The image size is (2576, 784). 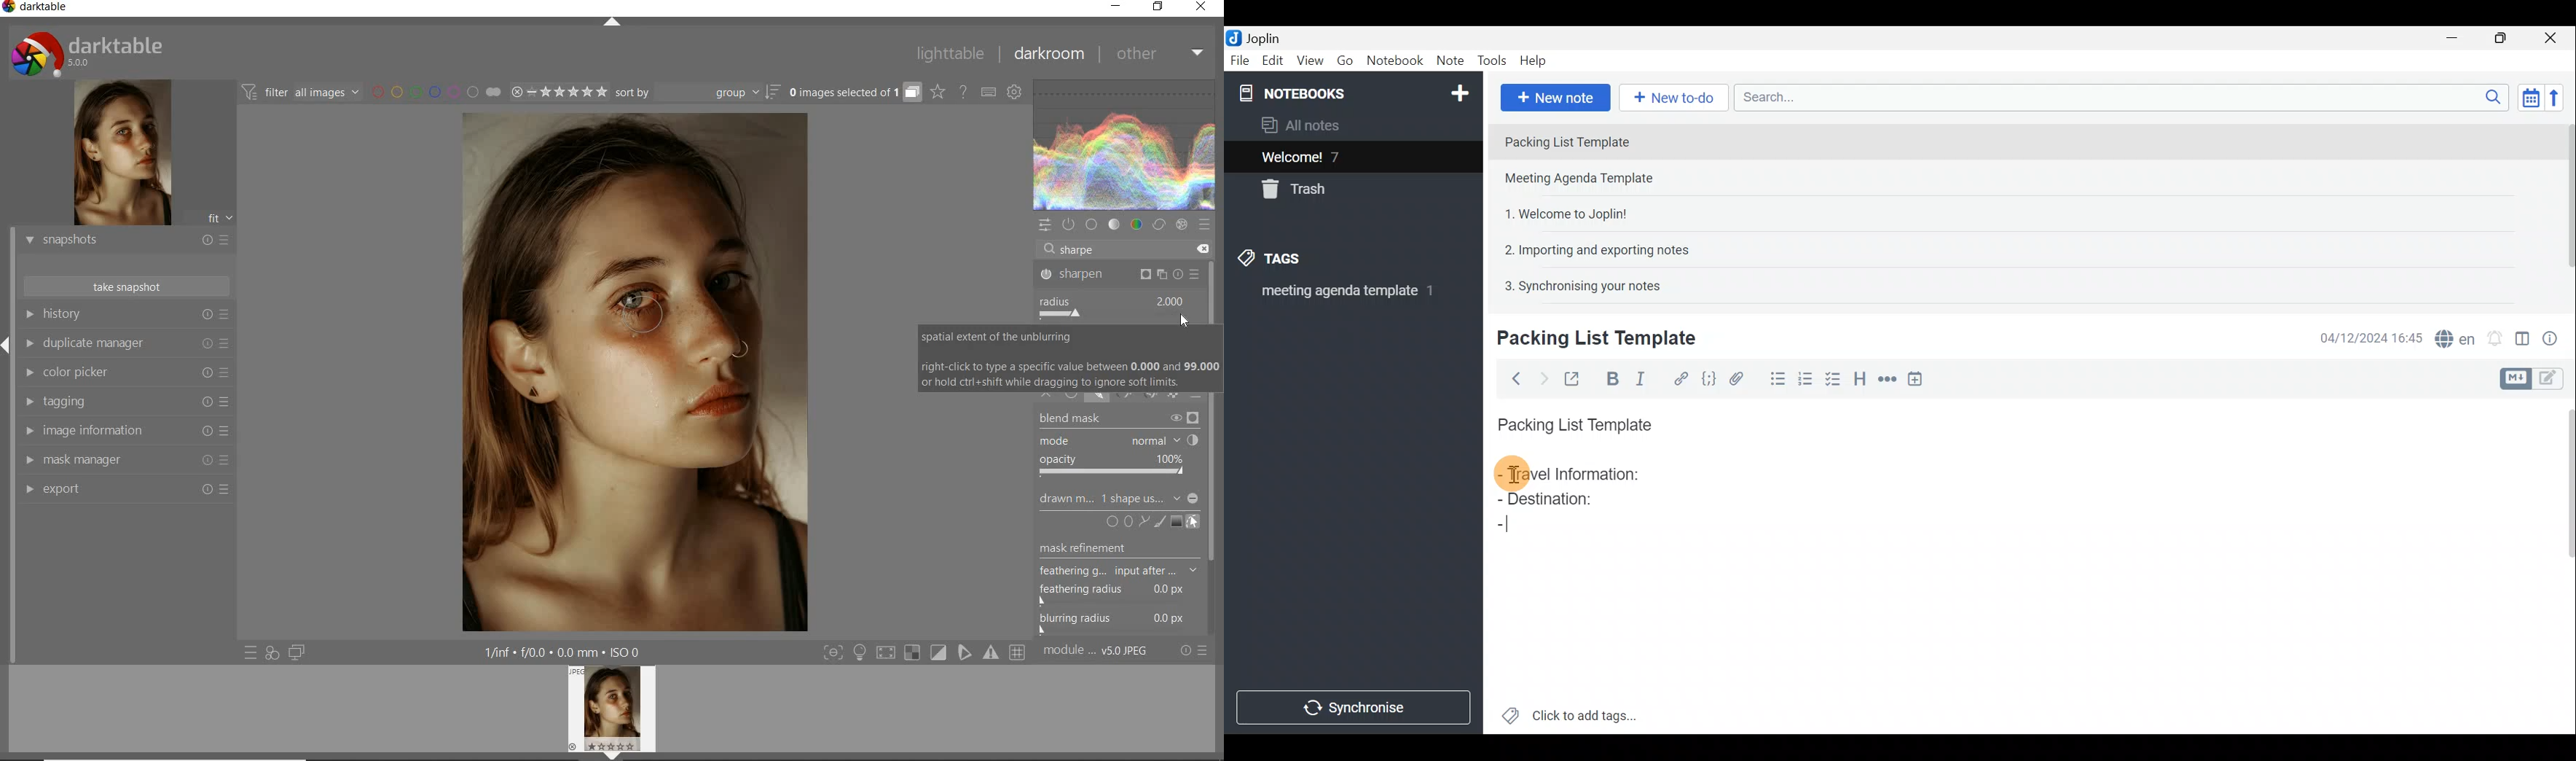 I want to click on New to-do, so click(x=1675, y=98).